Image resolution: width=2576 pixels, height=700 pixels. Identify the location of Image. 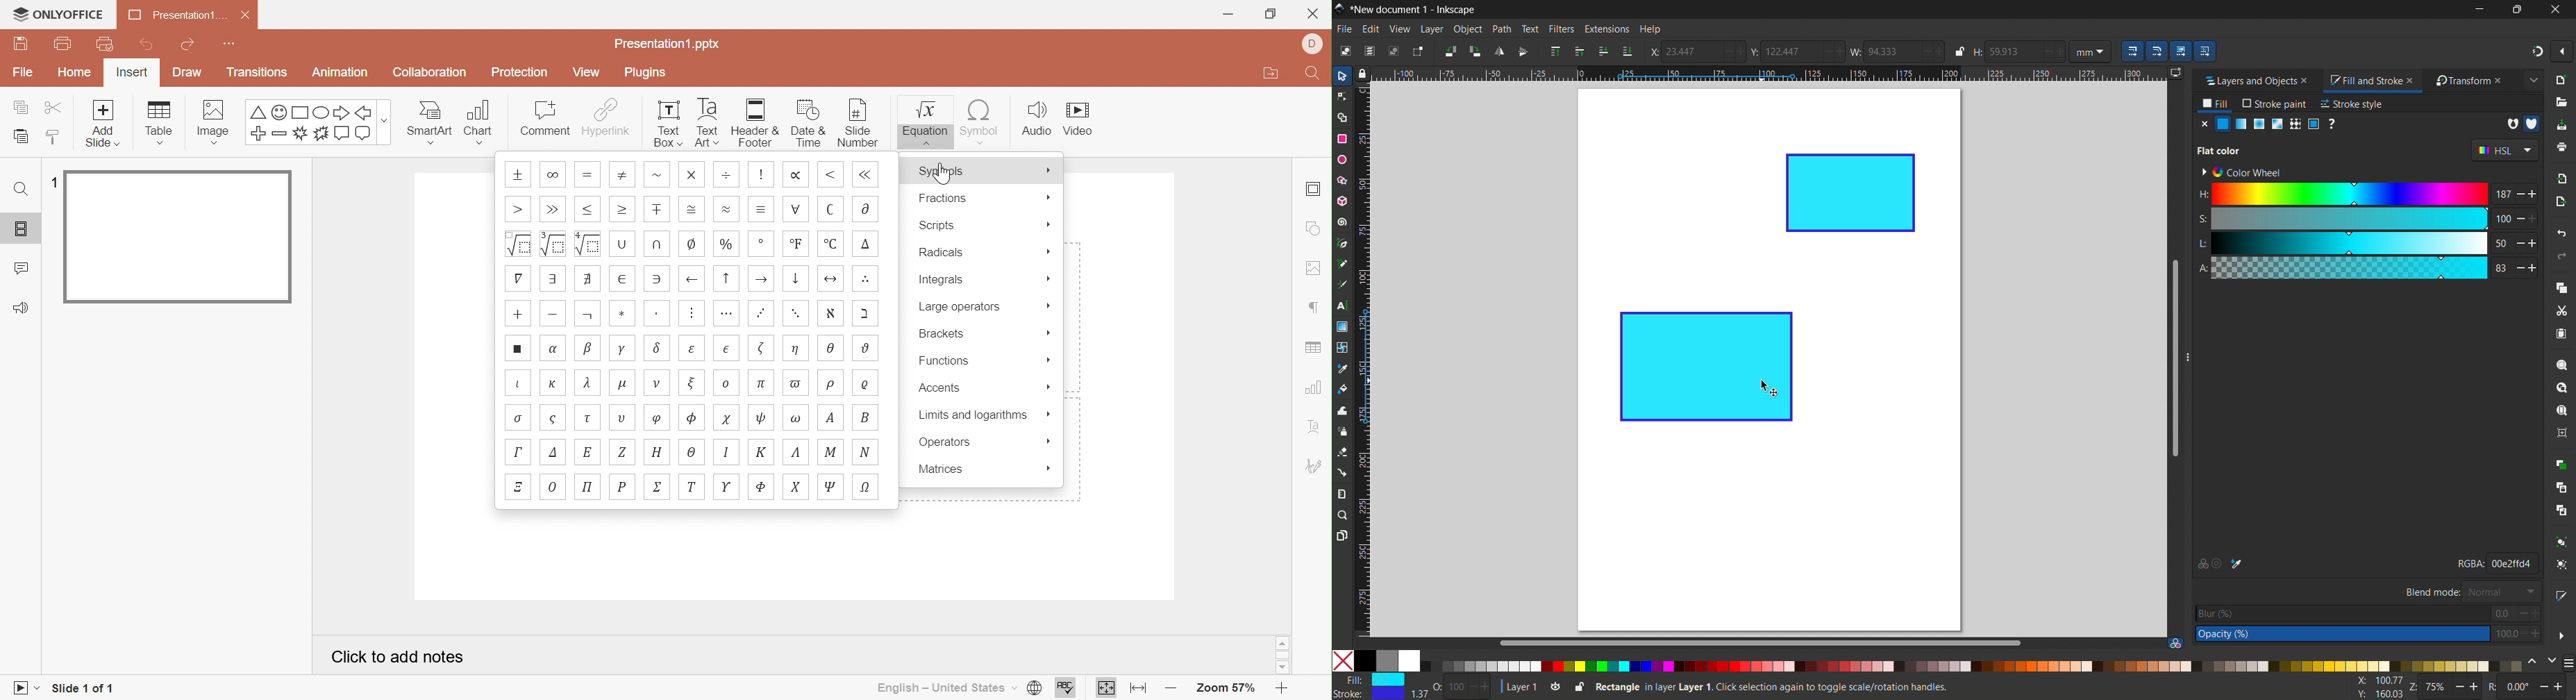
(216, 119).